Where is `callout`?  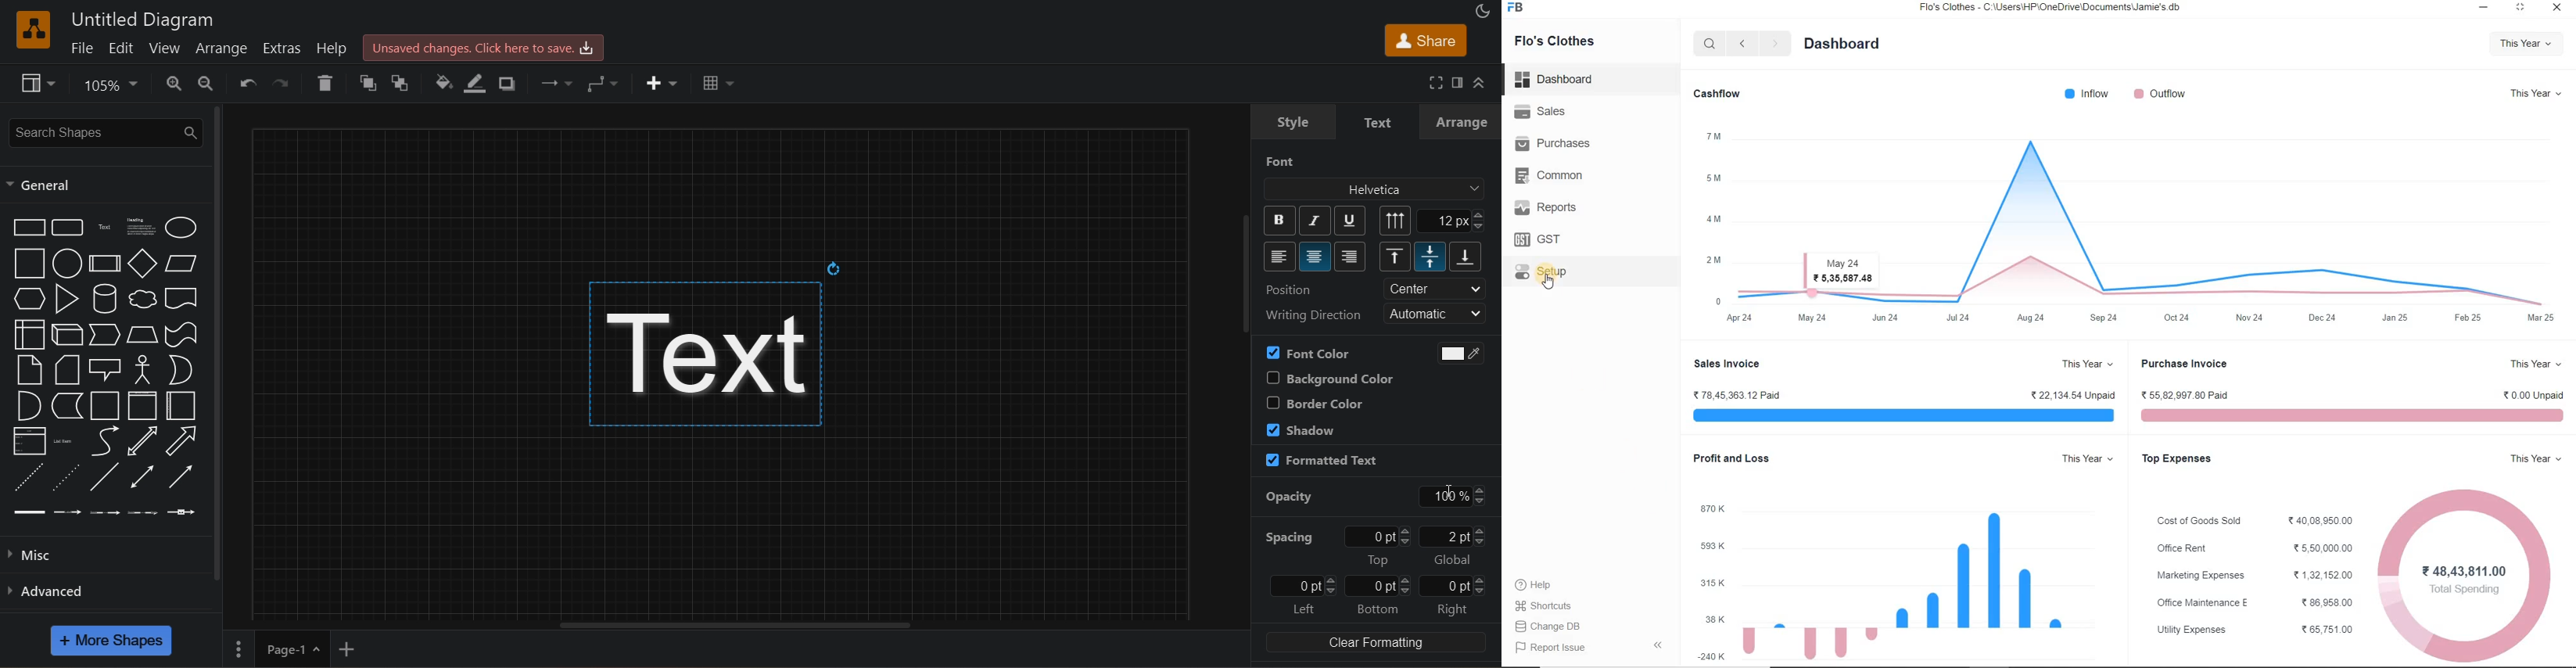 callout is located at coordinates (106, 369).